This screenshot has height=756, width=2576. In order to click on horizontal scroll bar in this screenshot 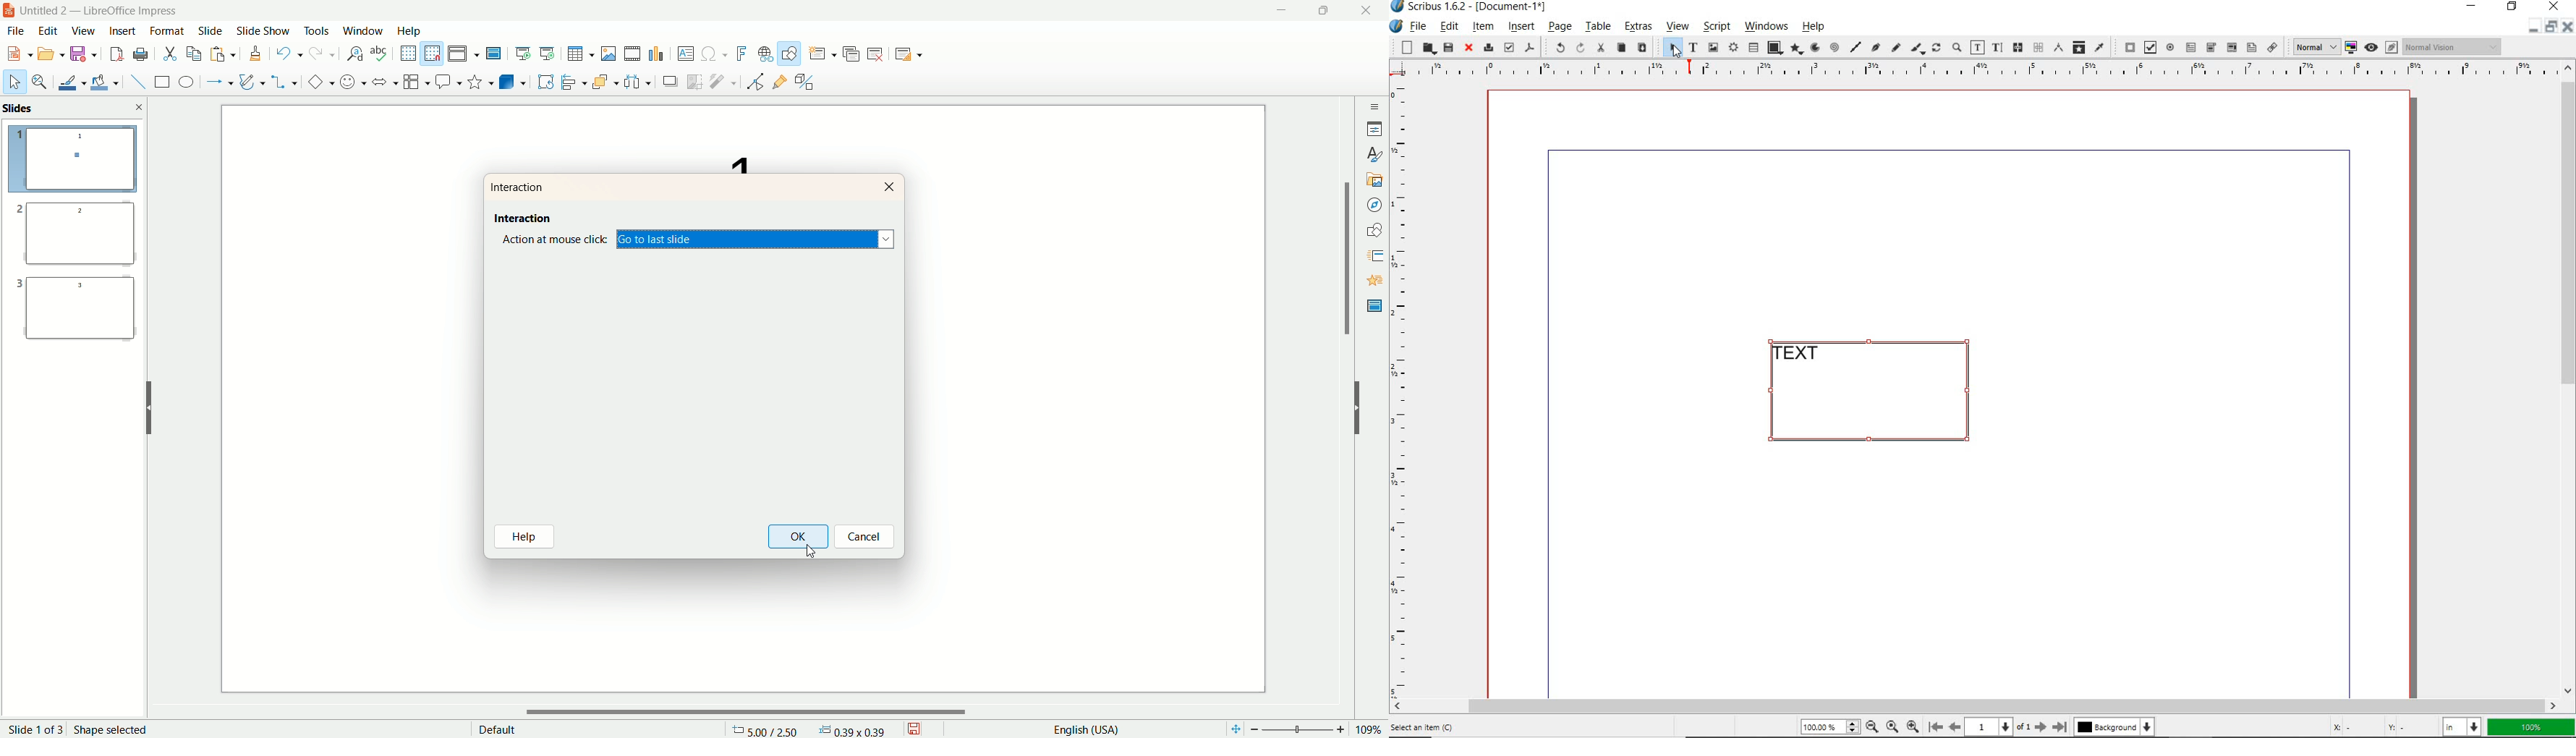, I will do `click(752, 713)`.